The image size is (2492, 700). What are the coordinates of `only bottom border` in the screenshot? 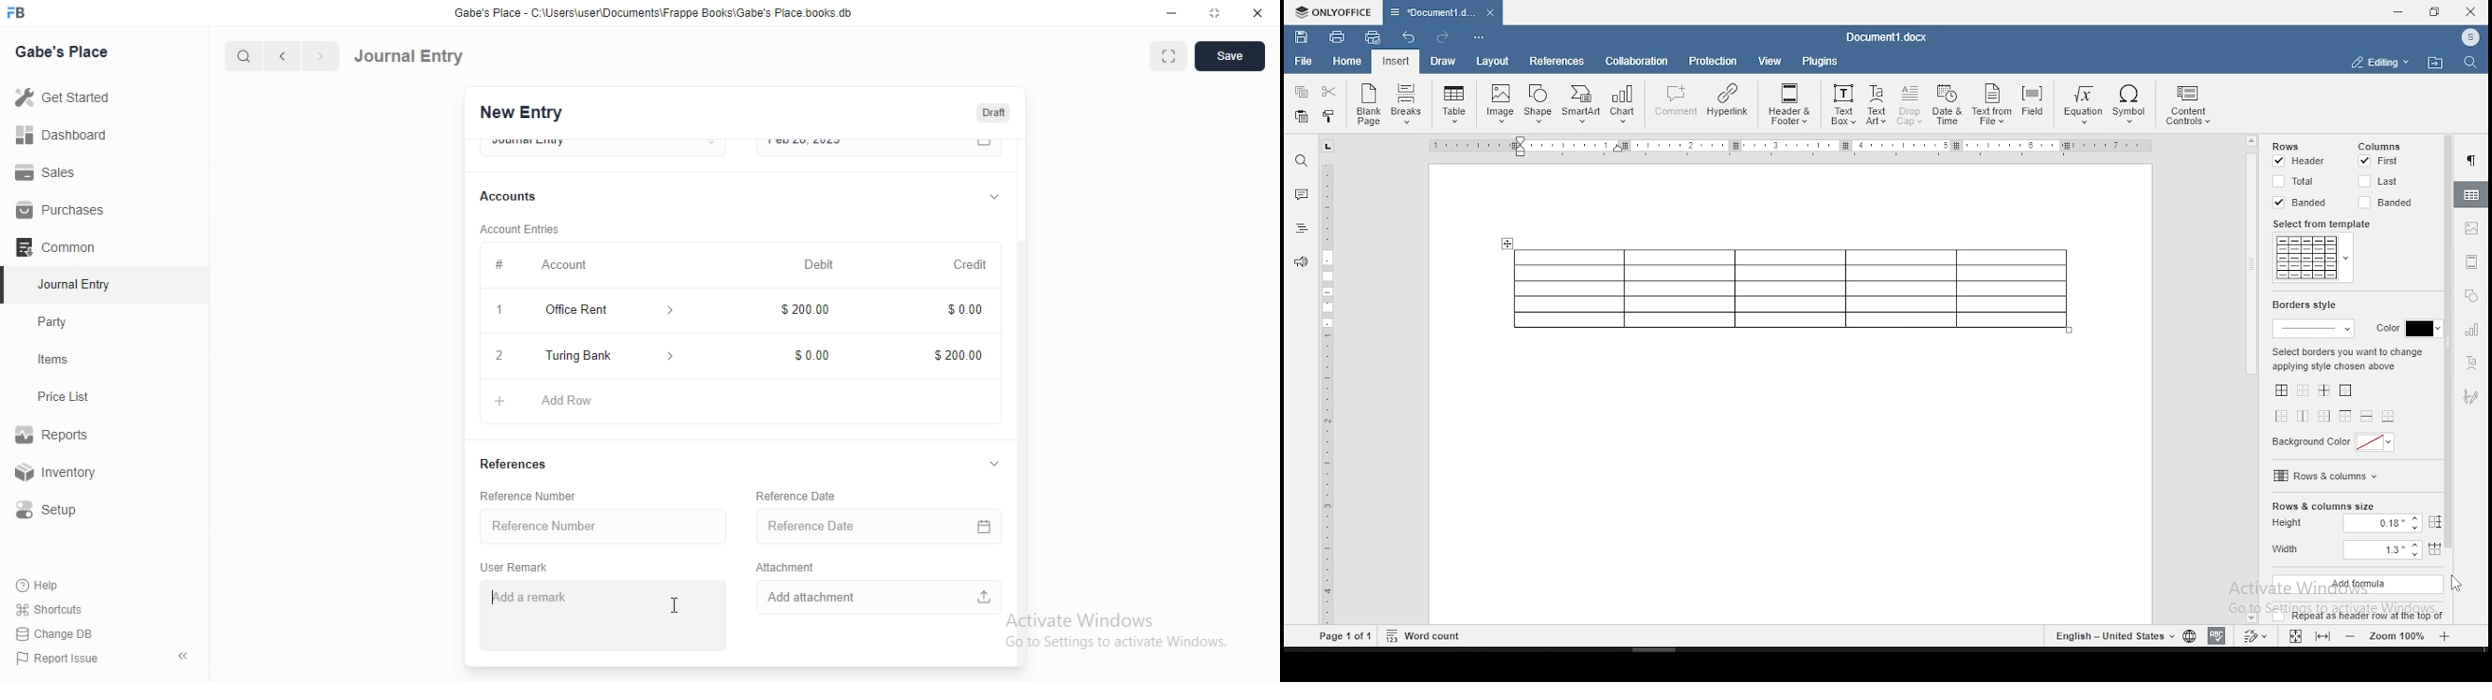 It's located at (2389, 416).